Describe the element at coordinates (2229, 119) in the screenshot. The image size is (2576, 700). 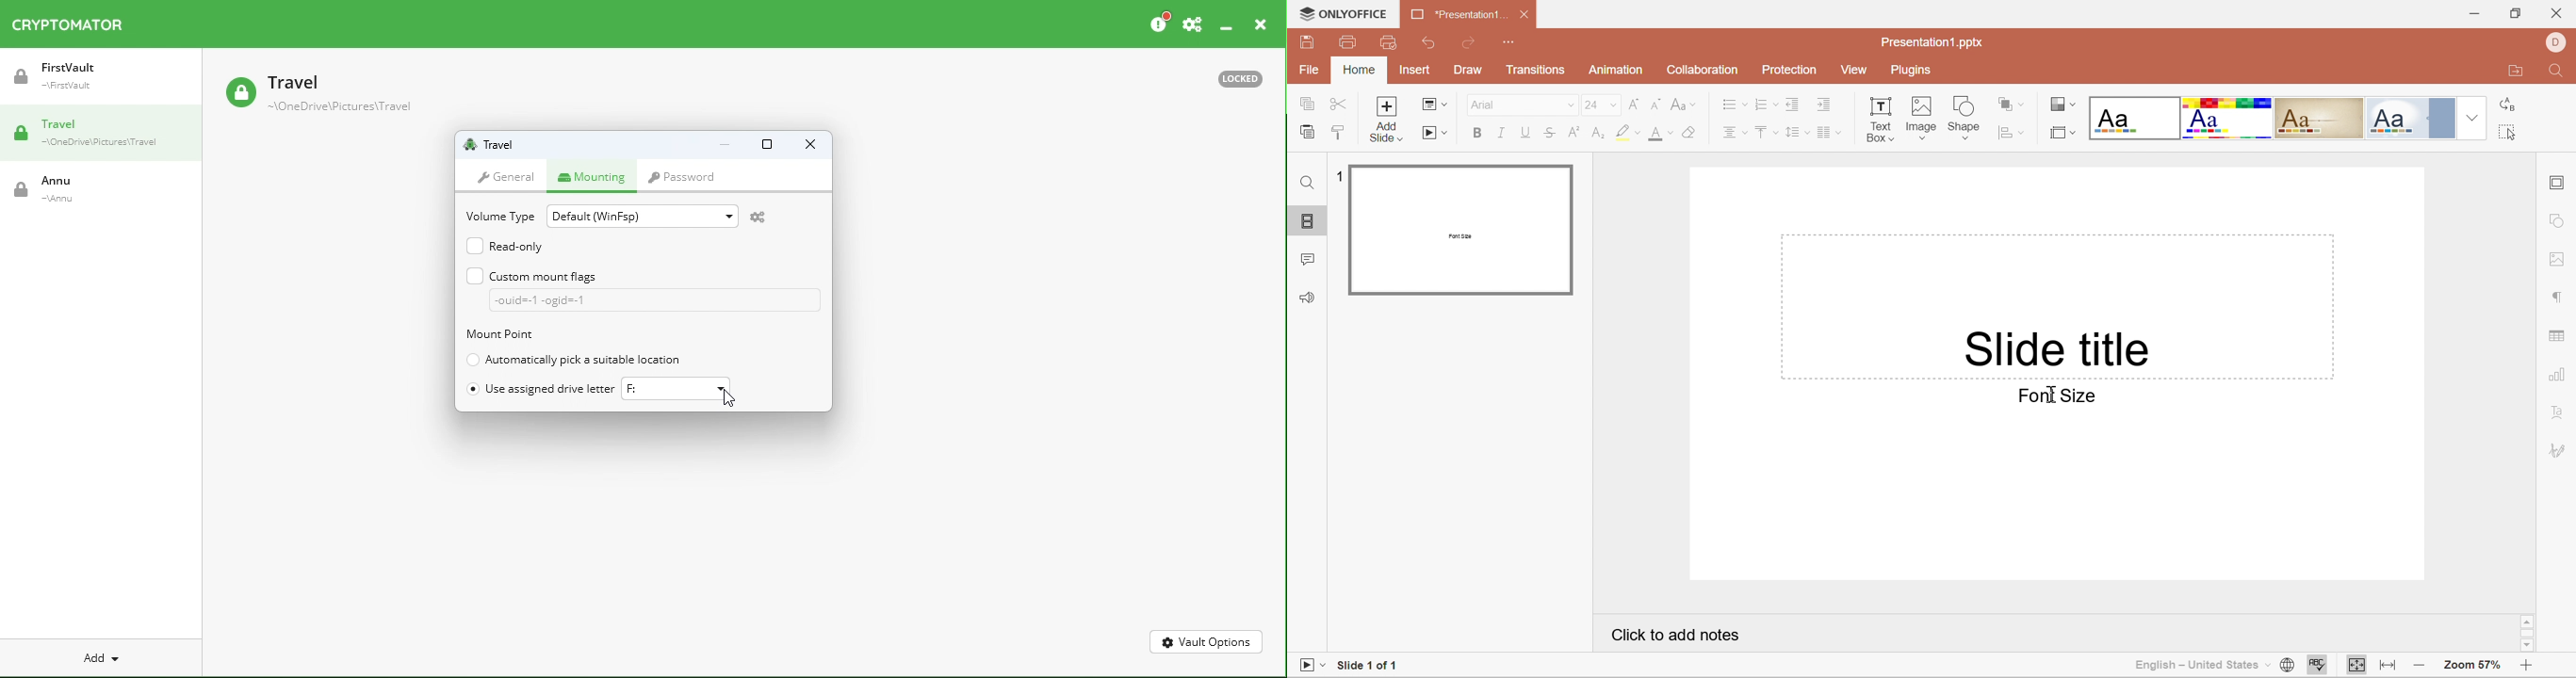
I see `Basic` at that location.